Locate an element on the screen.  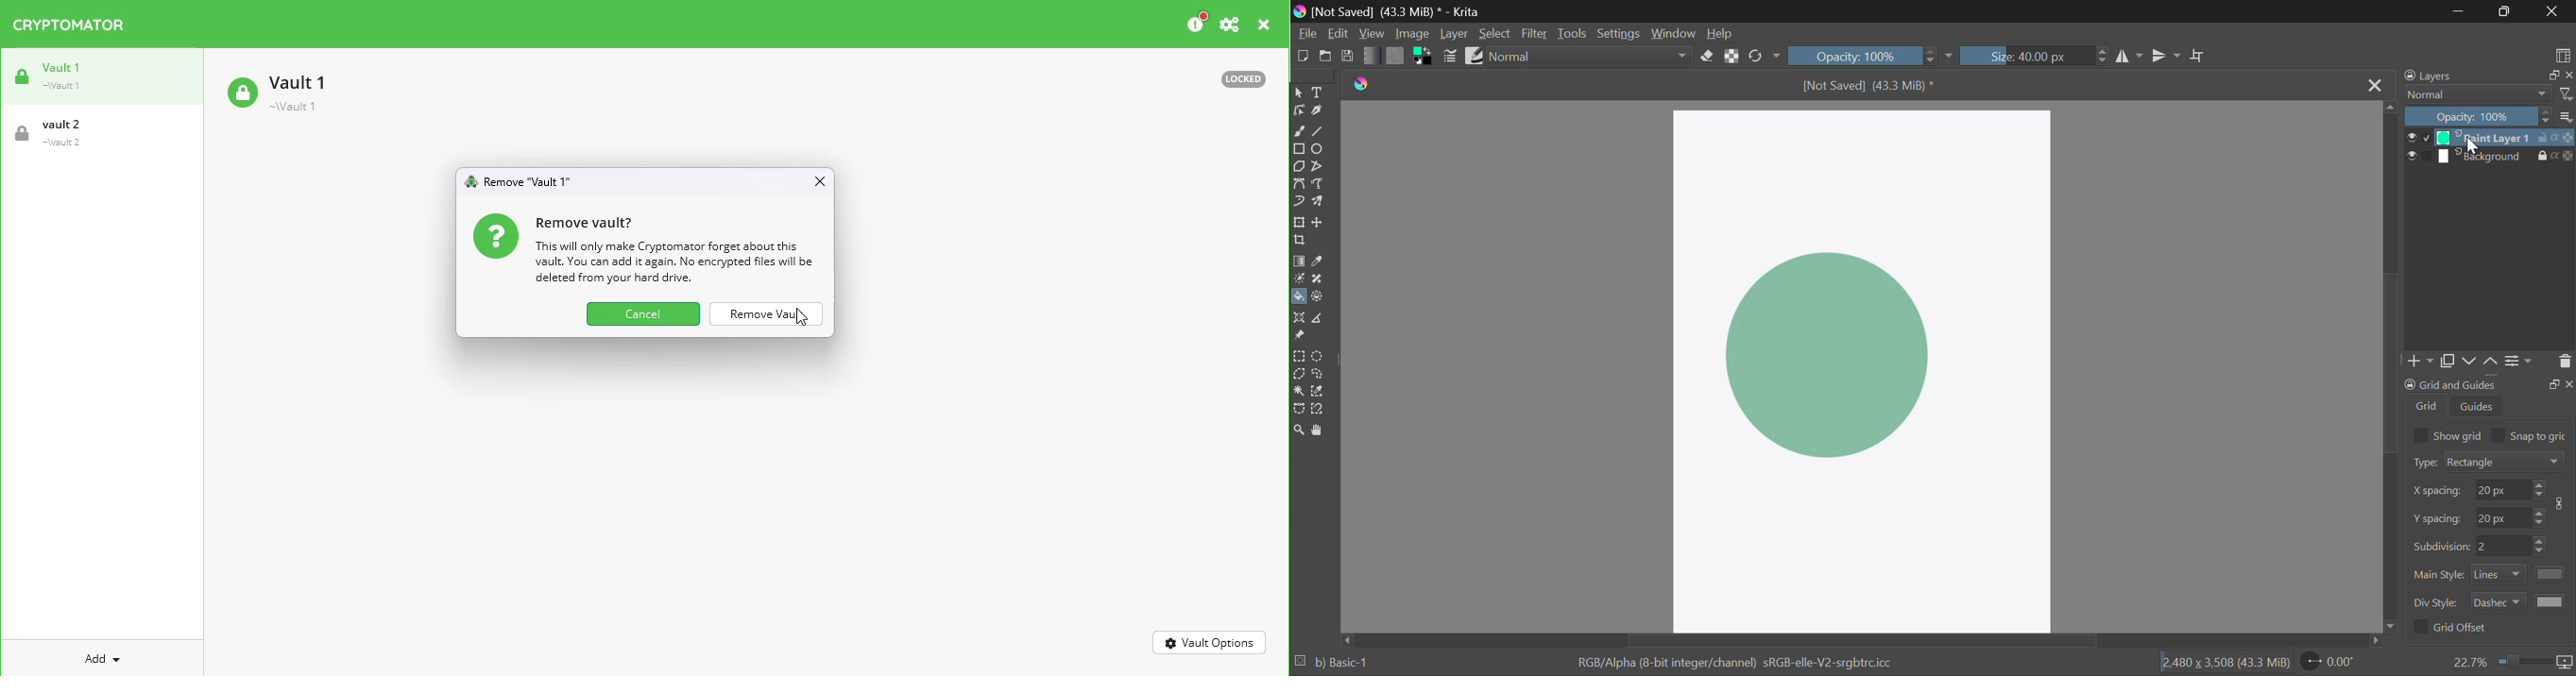
Gradient is located at coordinates (1368, 56).